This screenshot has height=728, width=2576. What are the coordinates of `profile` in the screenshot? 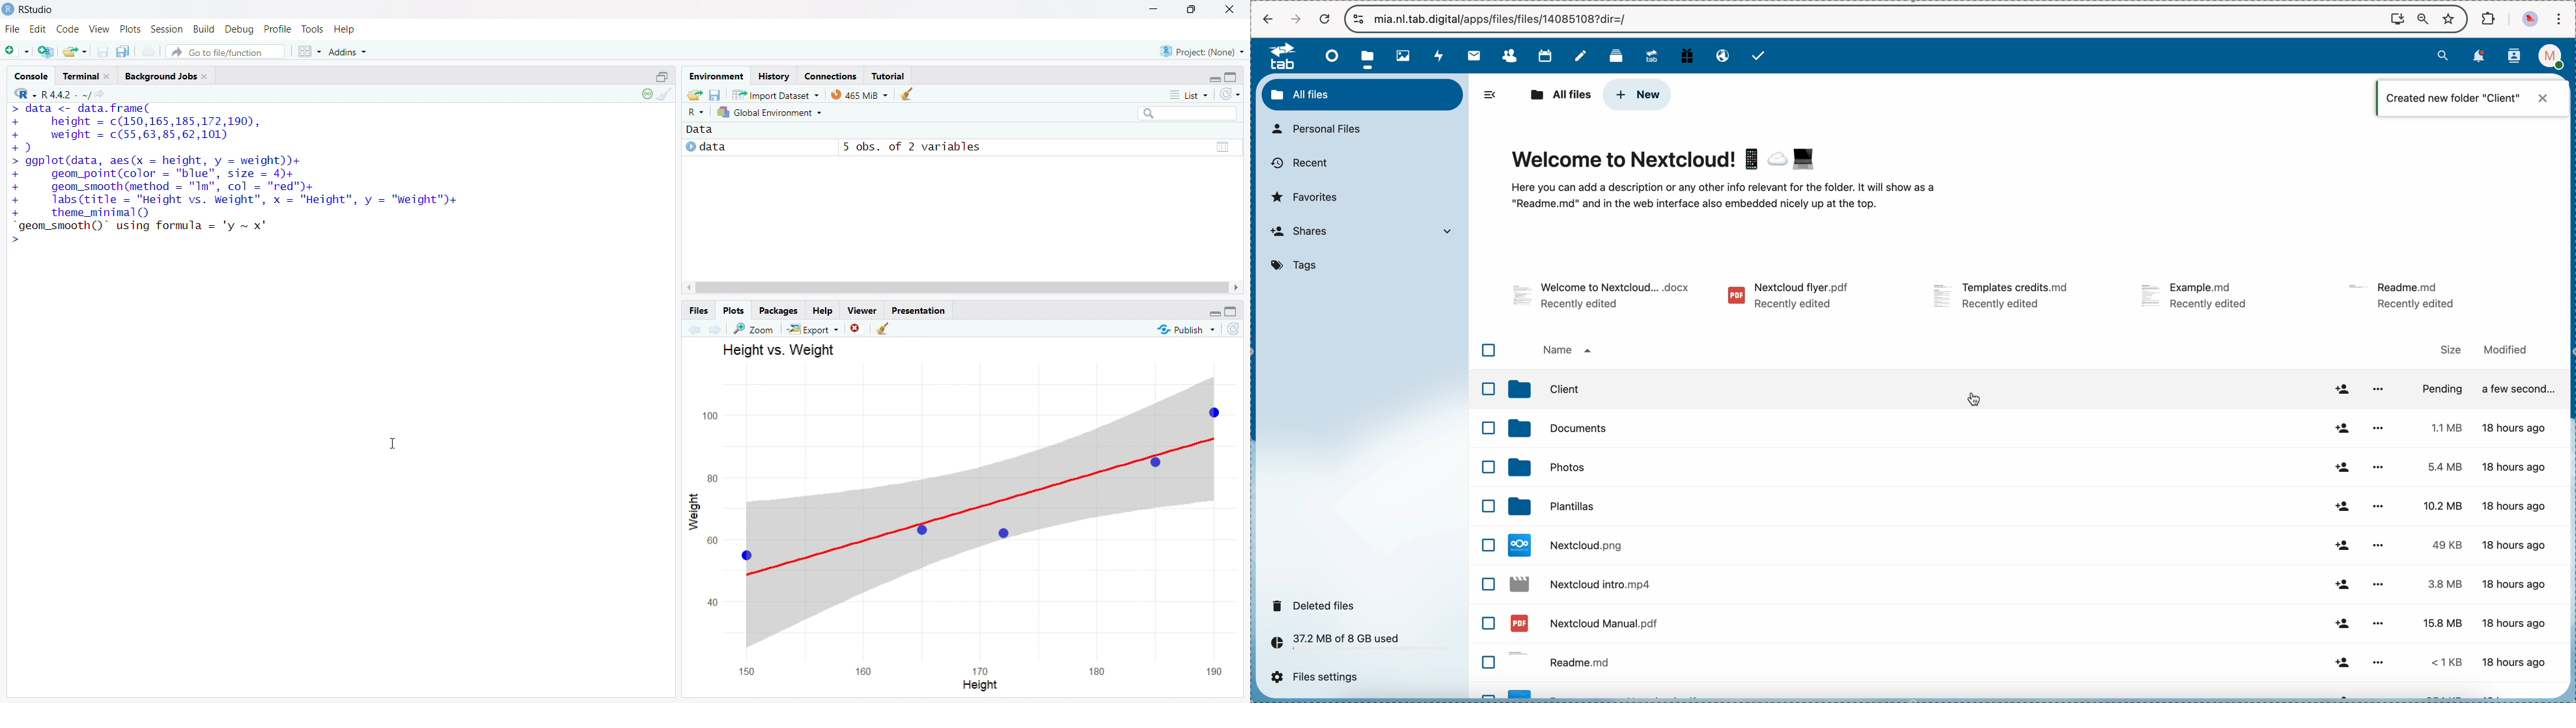 It's located at (278, 29).